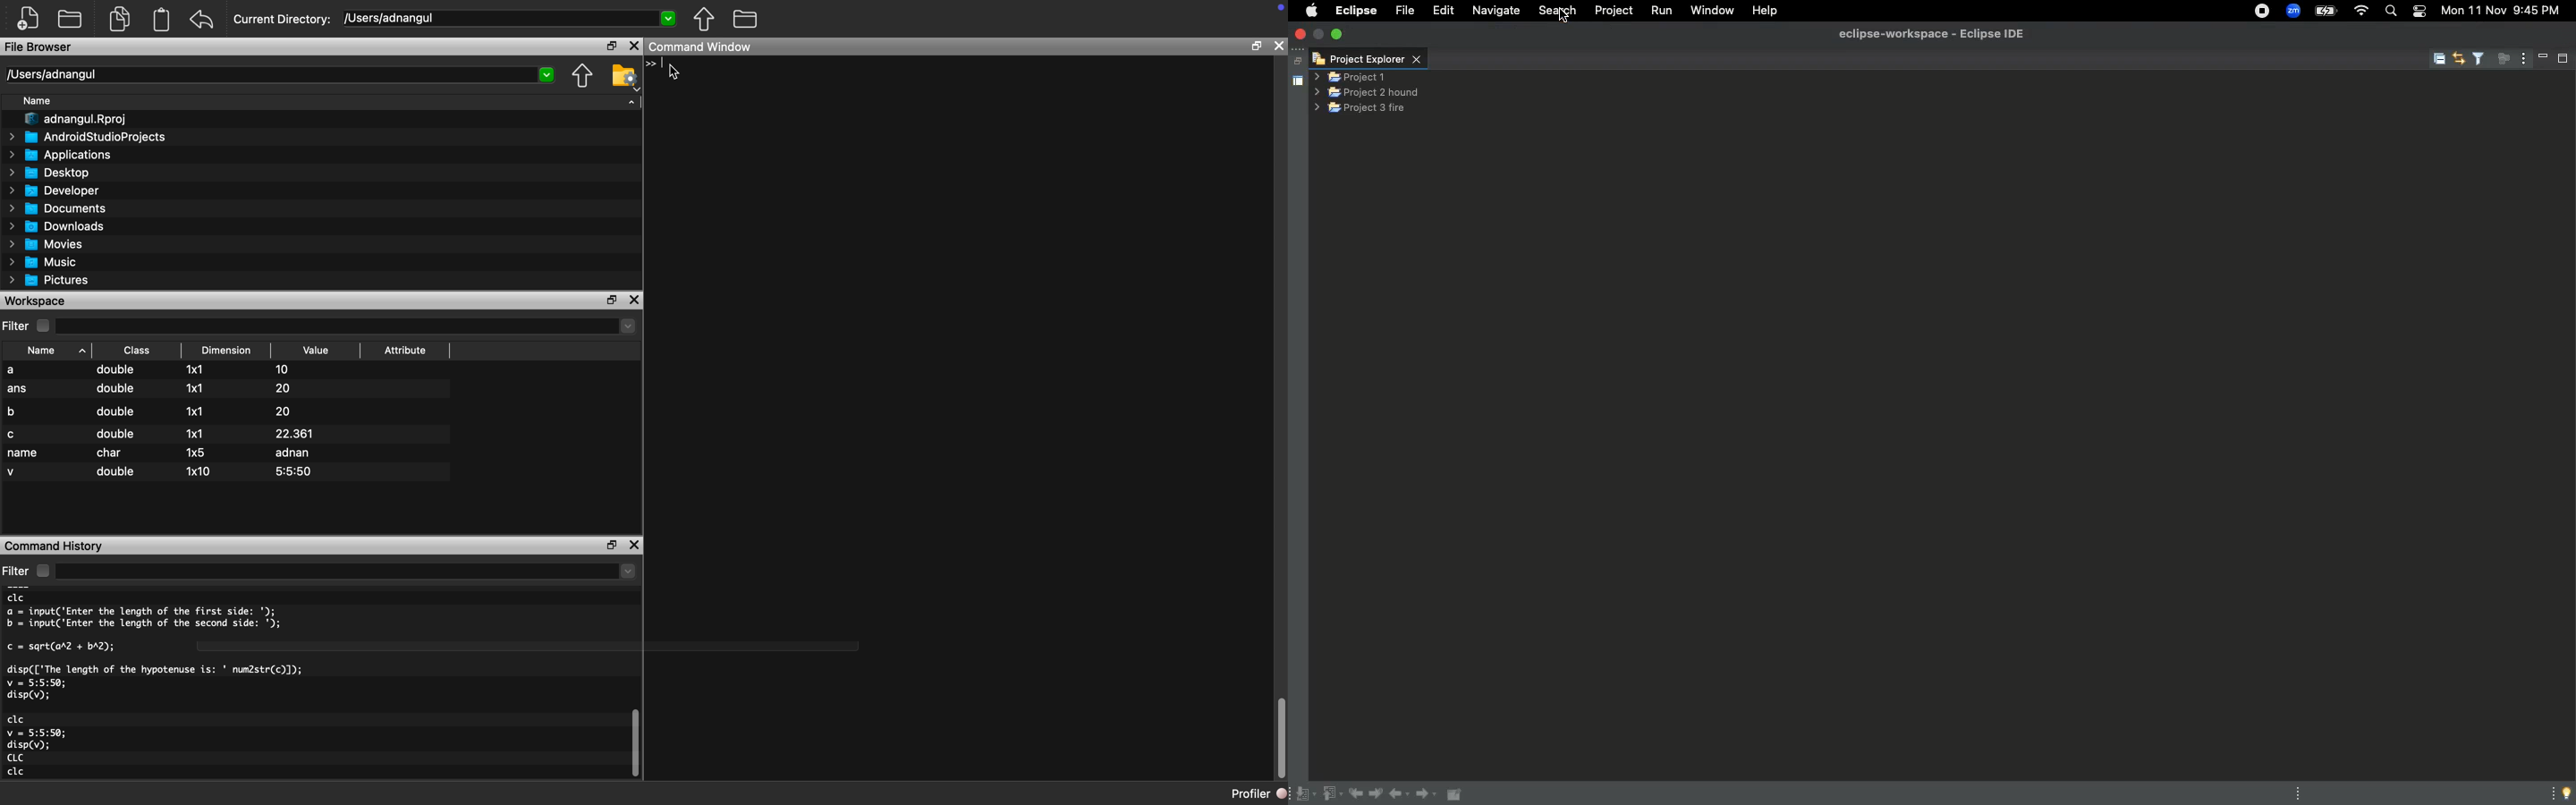  Describe the element at coordinates (623, 77) in the screenshot. I see `Browse your files` at that location.